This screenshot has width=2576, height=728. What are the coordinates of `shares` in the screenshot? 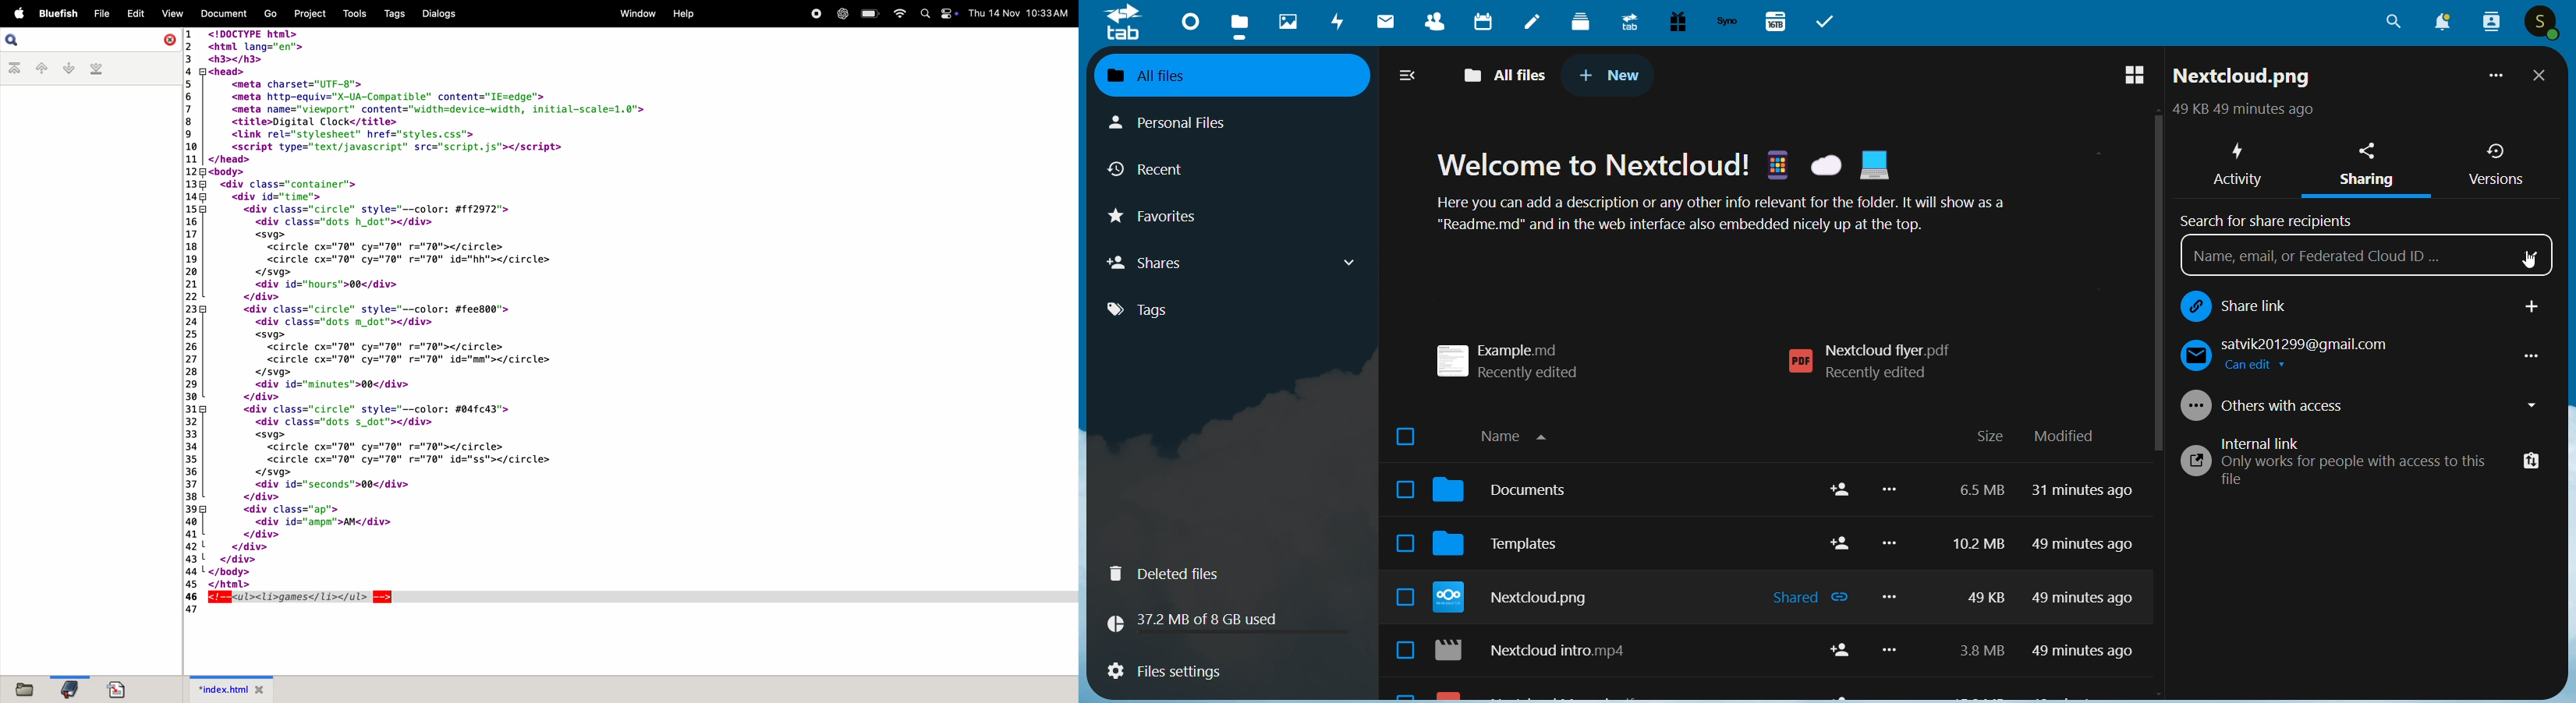 It's located at (1235, 262).